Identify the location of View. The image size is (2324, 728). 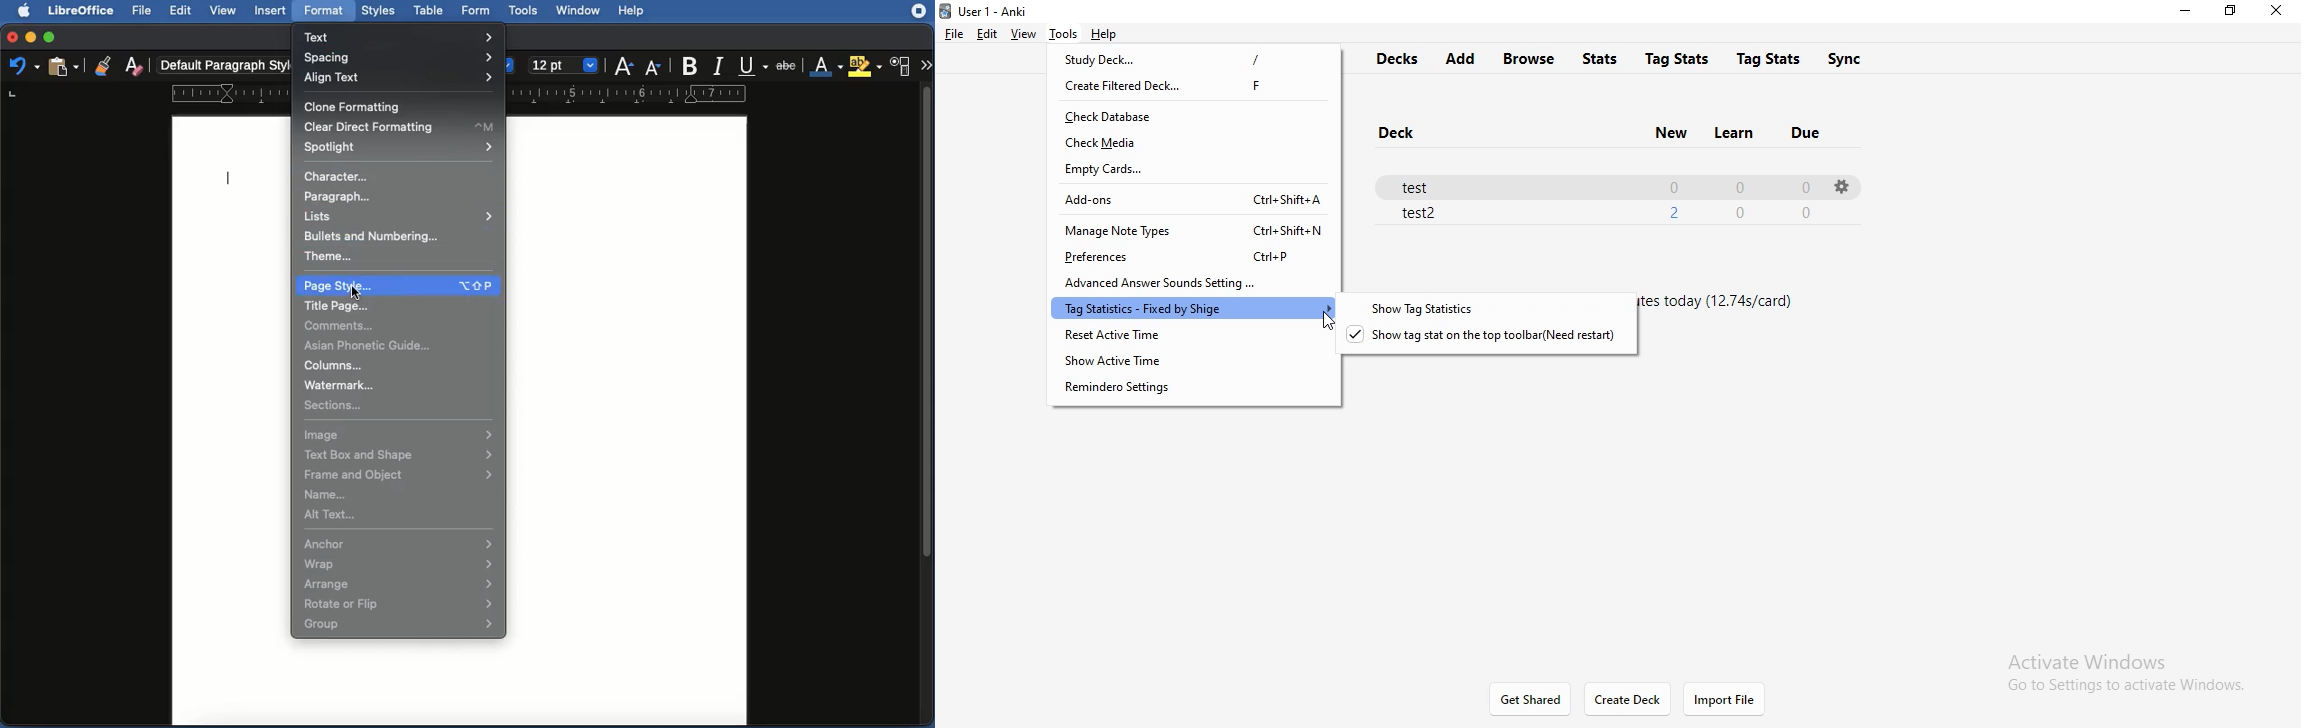
(224, 11).